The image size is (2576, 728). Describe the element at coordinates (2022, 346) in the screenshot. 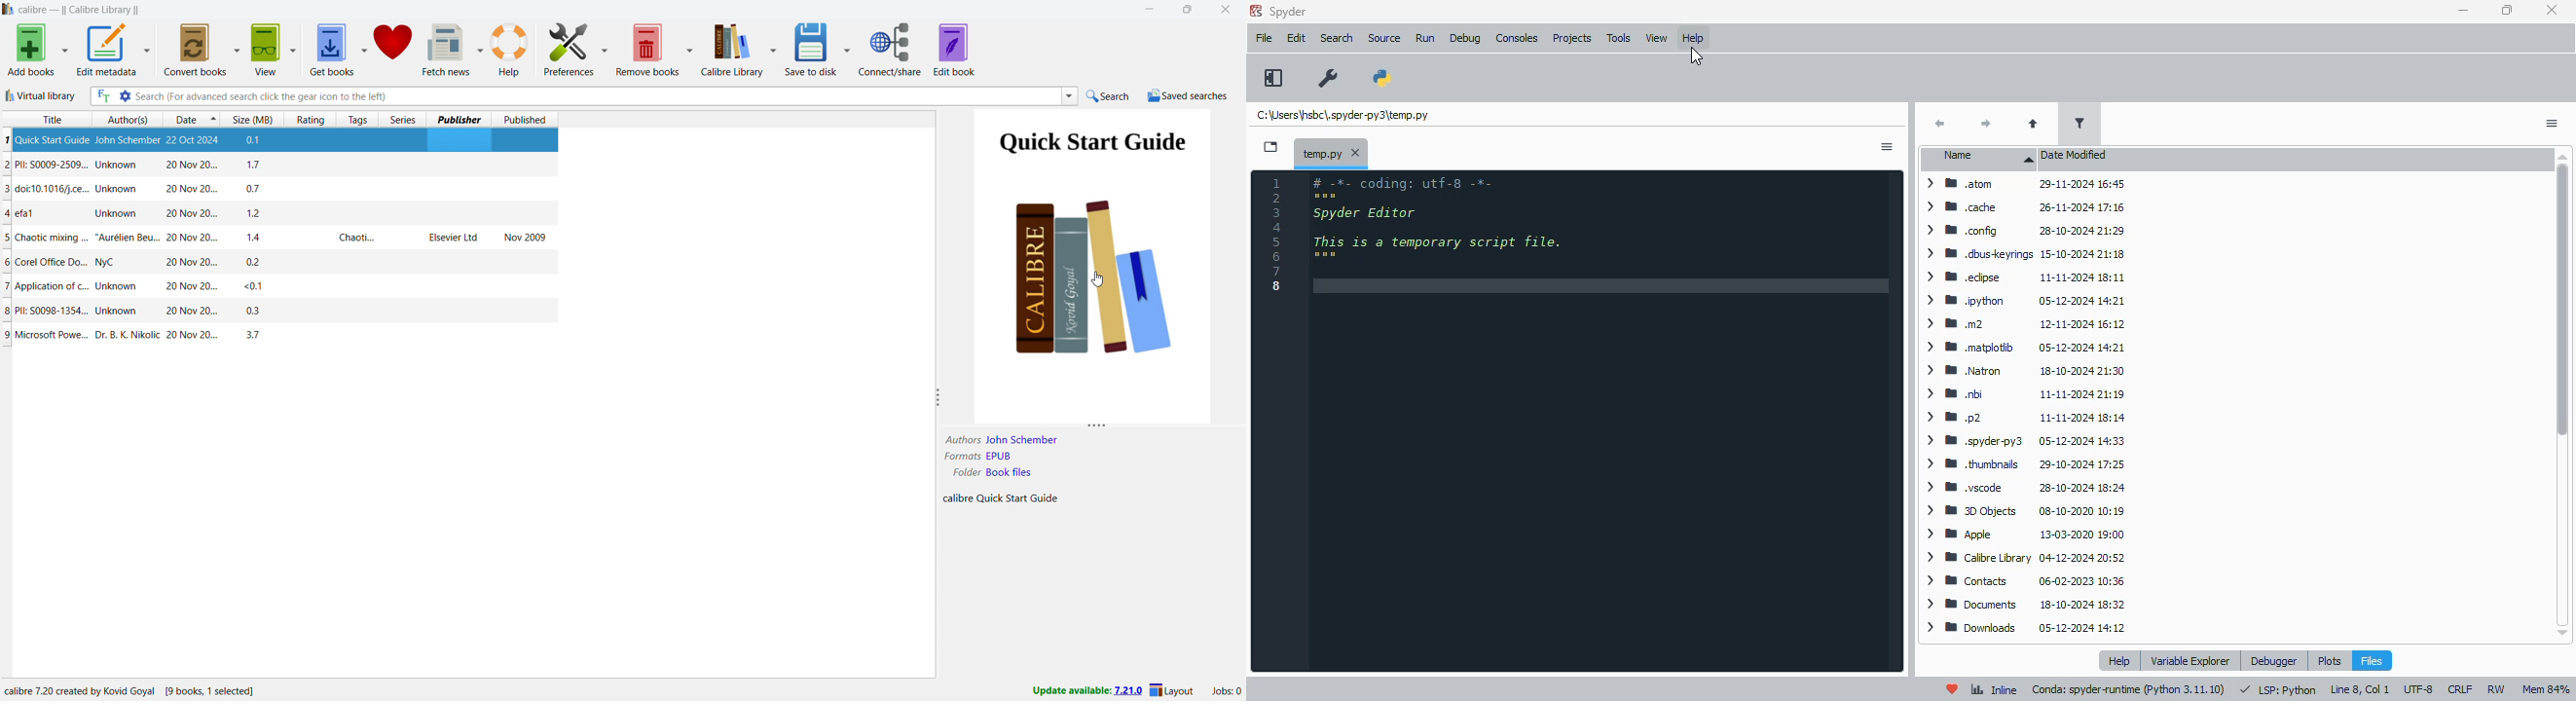

I see `> BM .matplotib 05-12-2024 14:21` at that location.